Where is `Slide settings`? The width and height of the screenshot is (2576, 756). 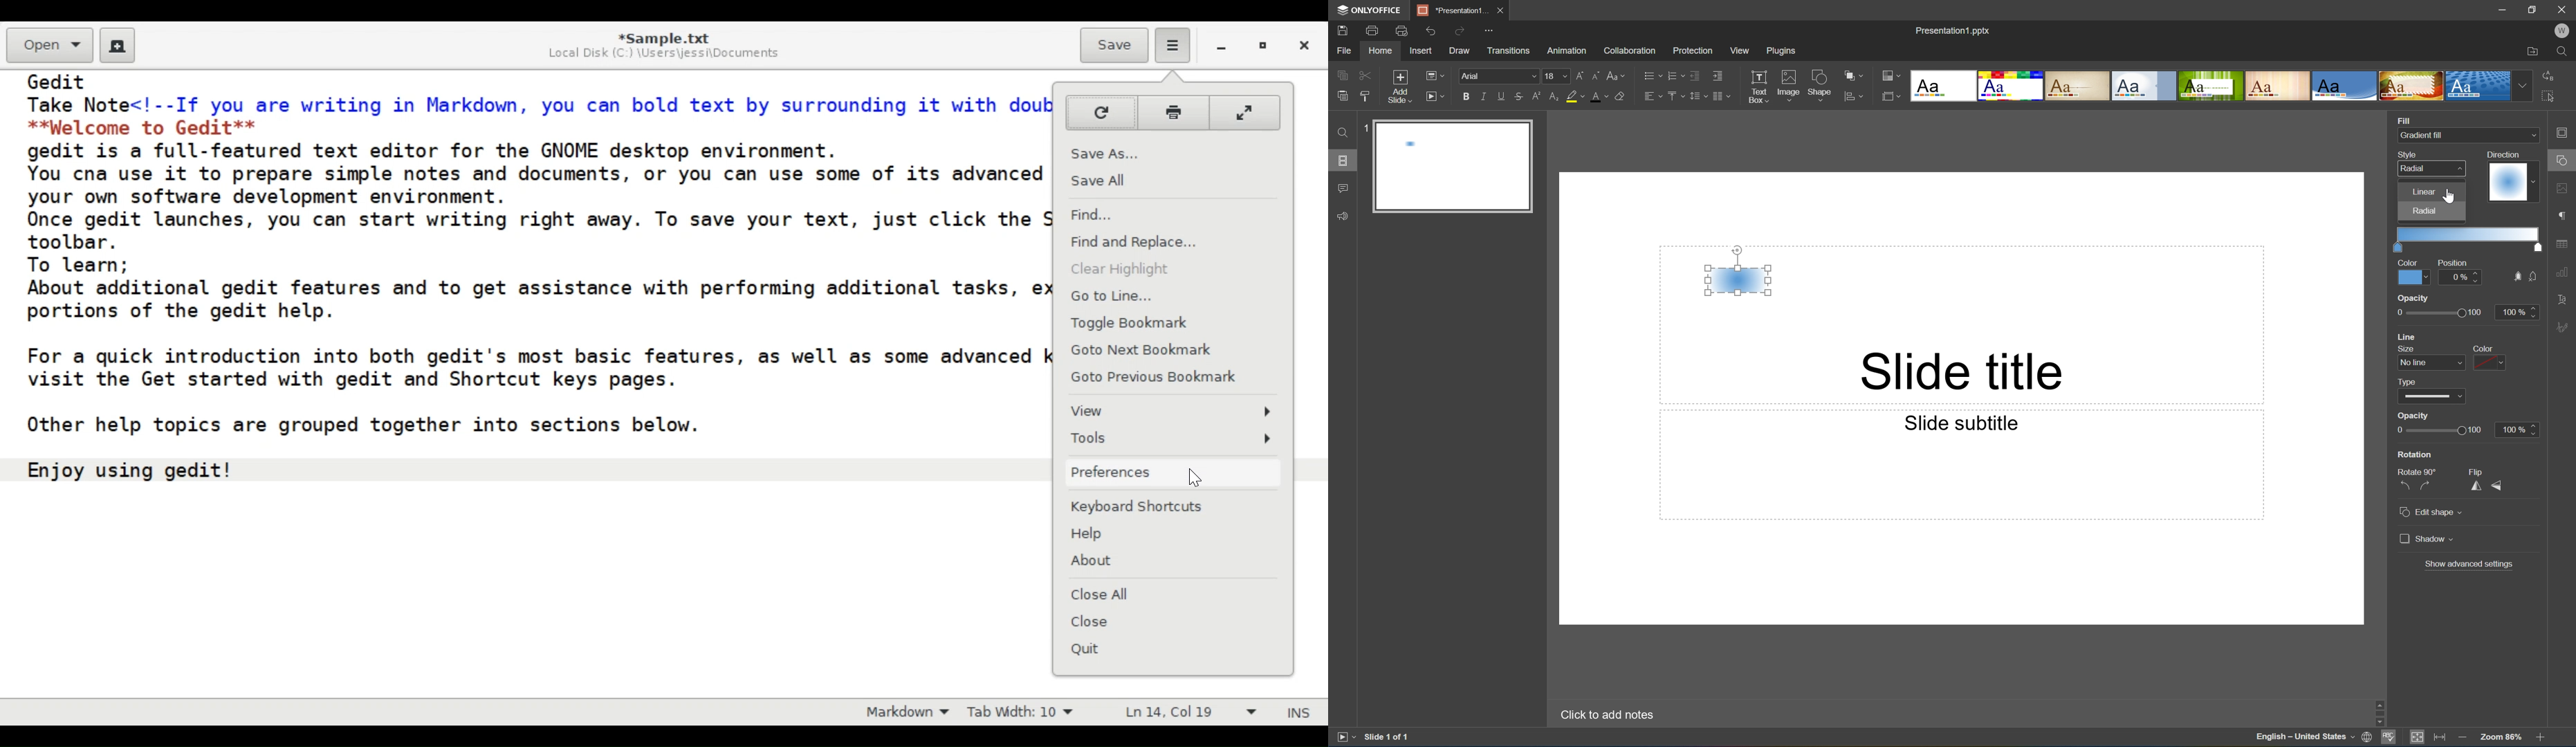 Slide settings is located at coordinates (2566, 133).